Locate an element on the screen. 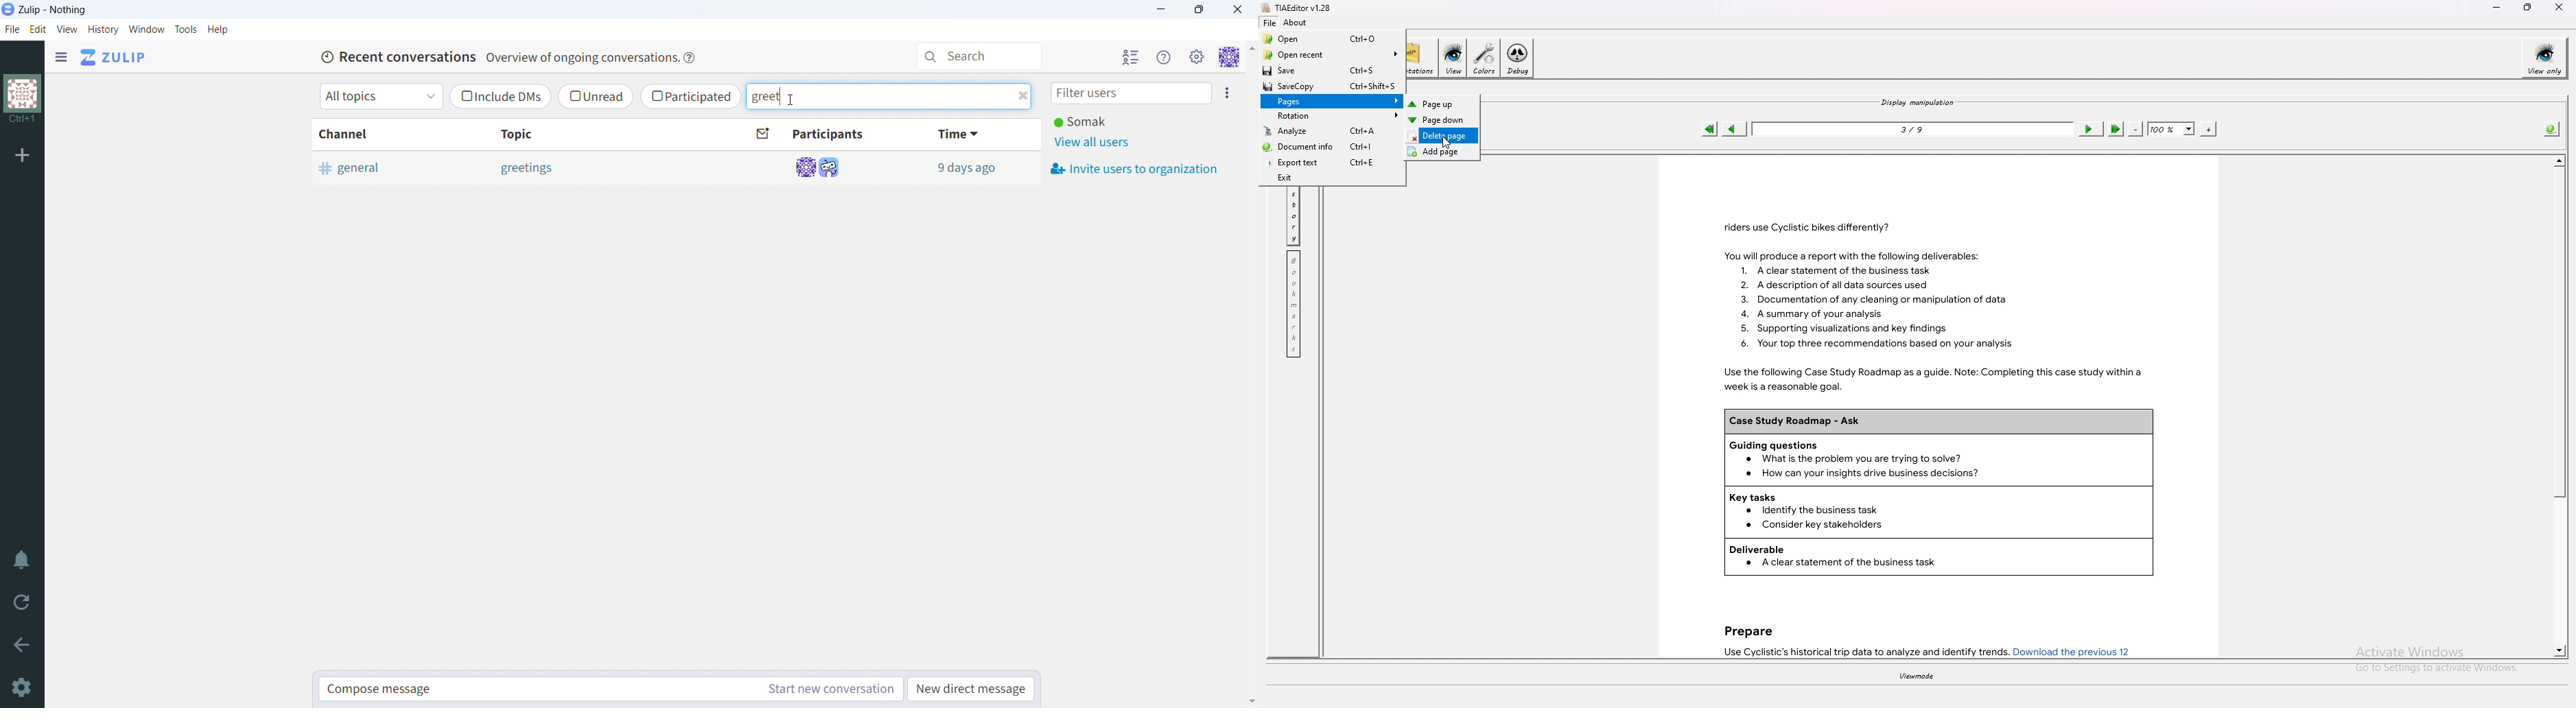  general is located at coordinates (378, 167).